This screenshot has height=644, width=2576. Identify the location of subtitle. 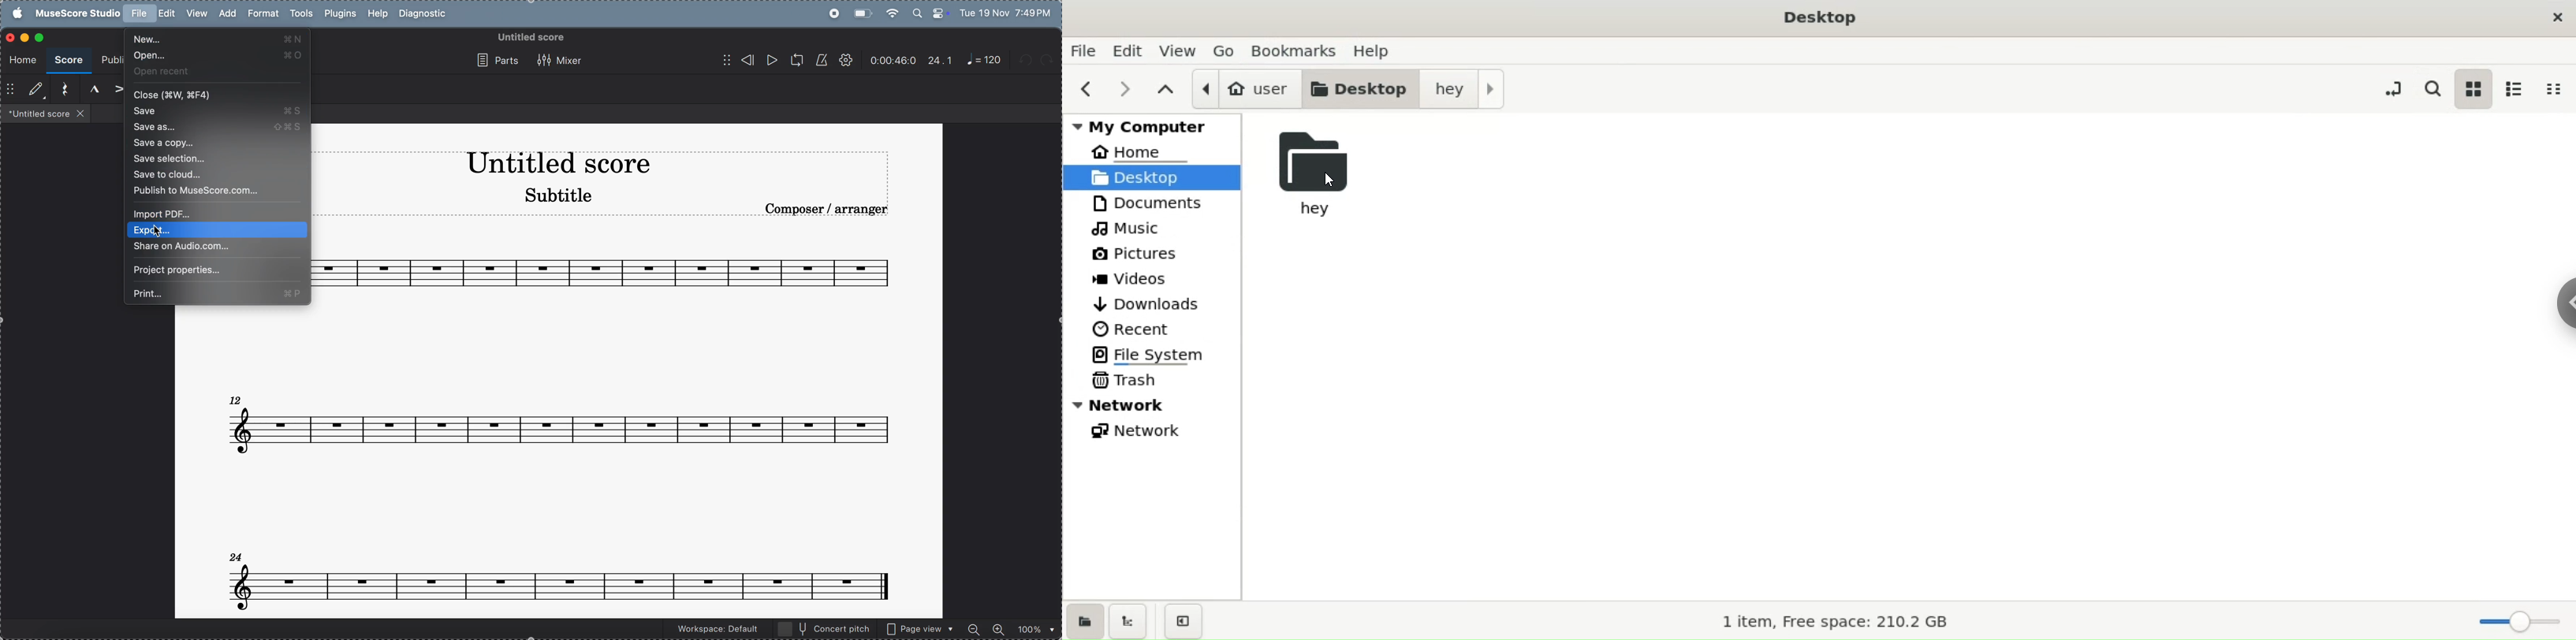
(557, 198).